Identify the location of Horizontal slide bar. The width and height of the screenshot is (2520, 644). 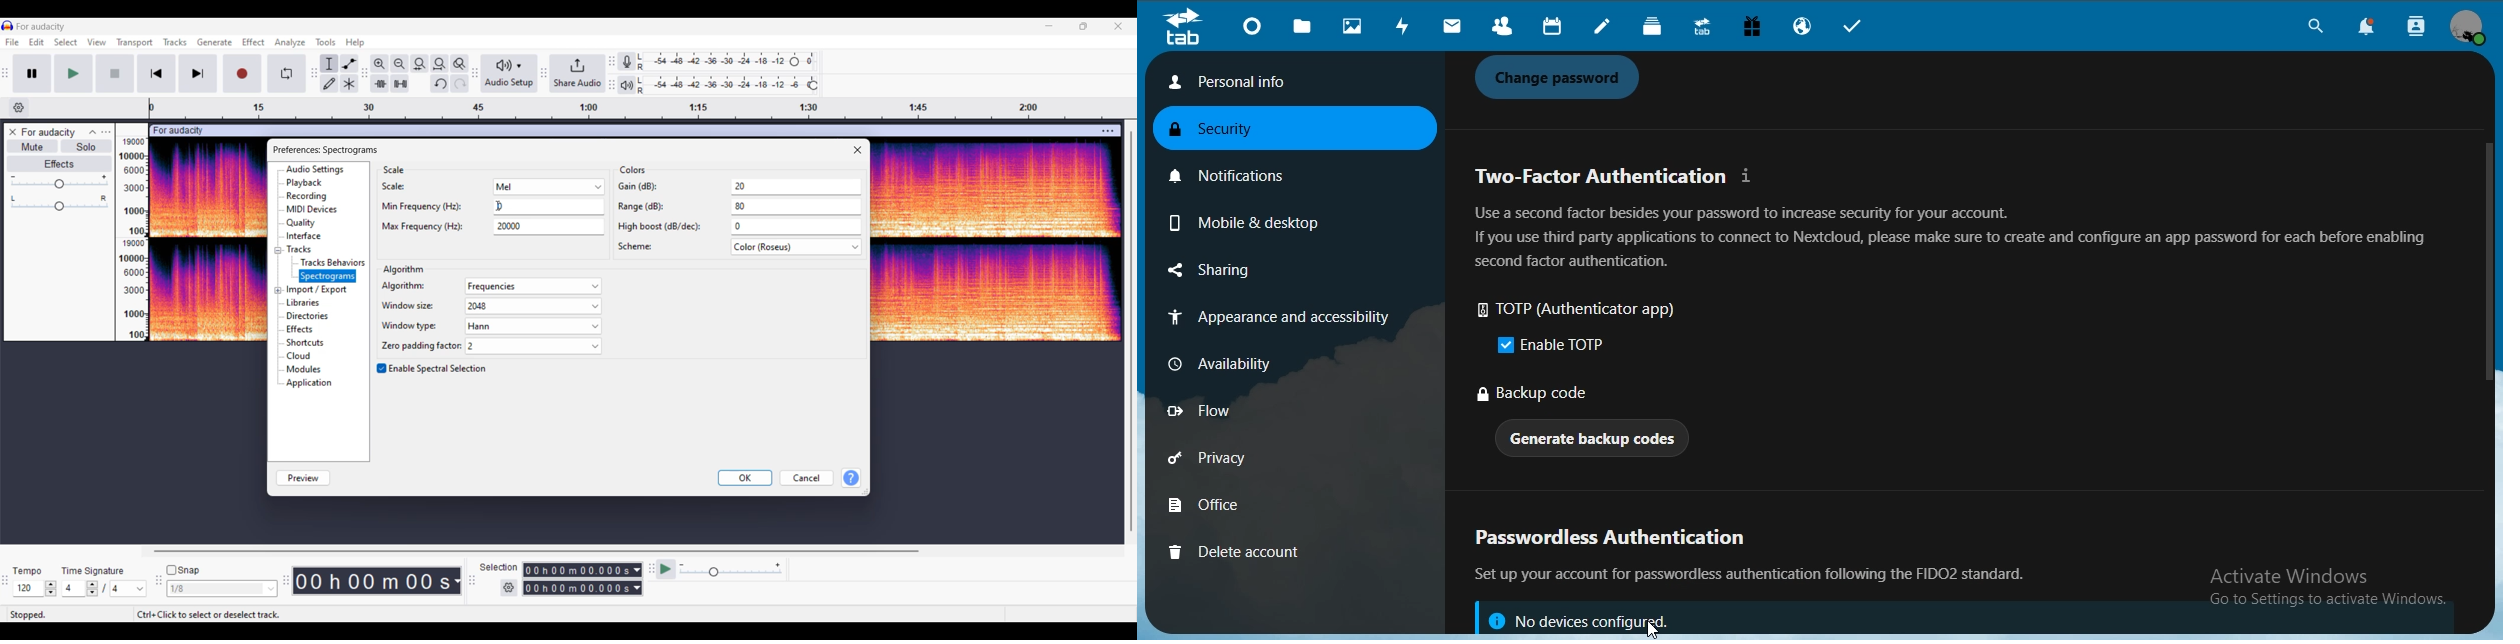
(540, 551).